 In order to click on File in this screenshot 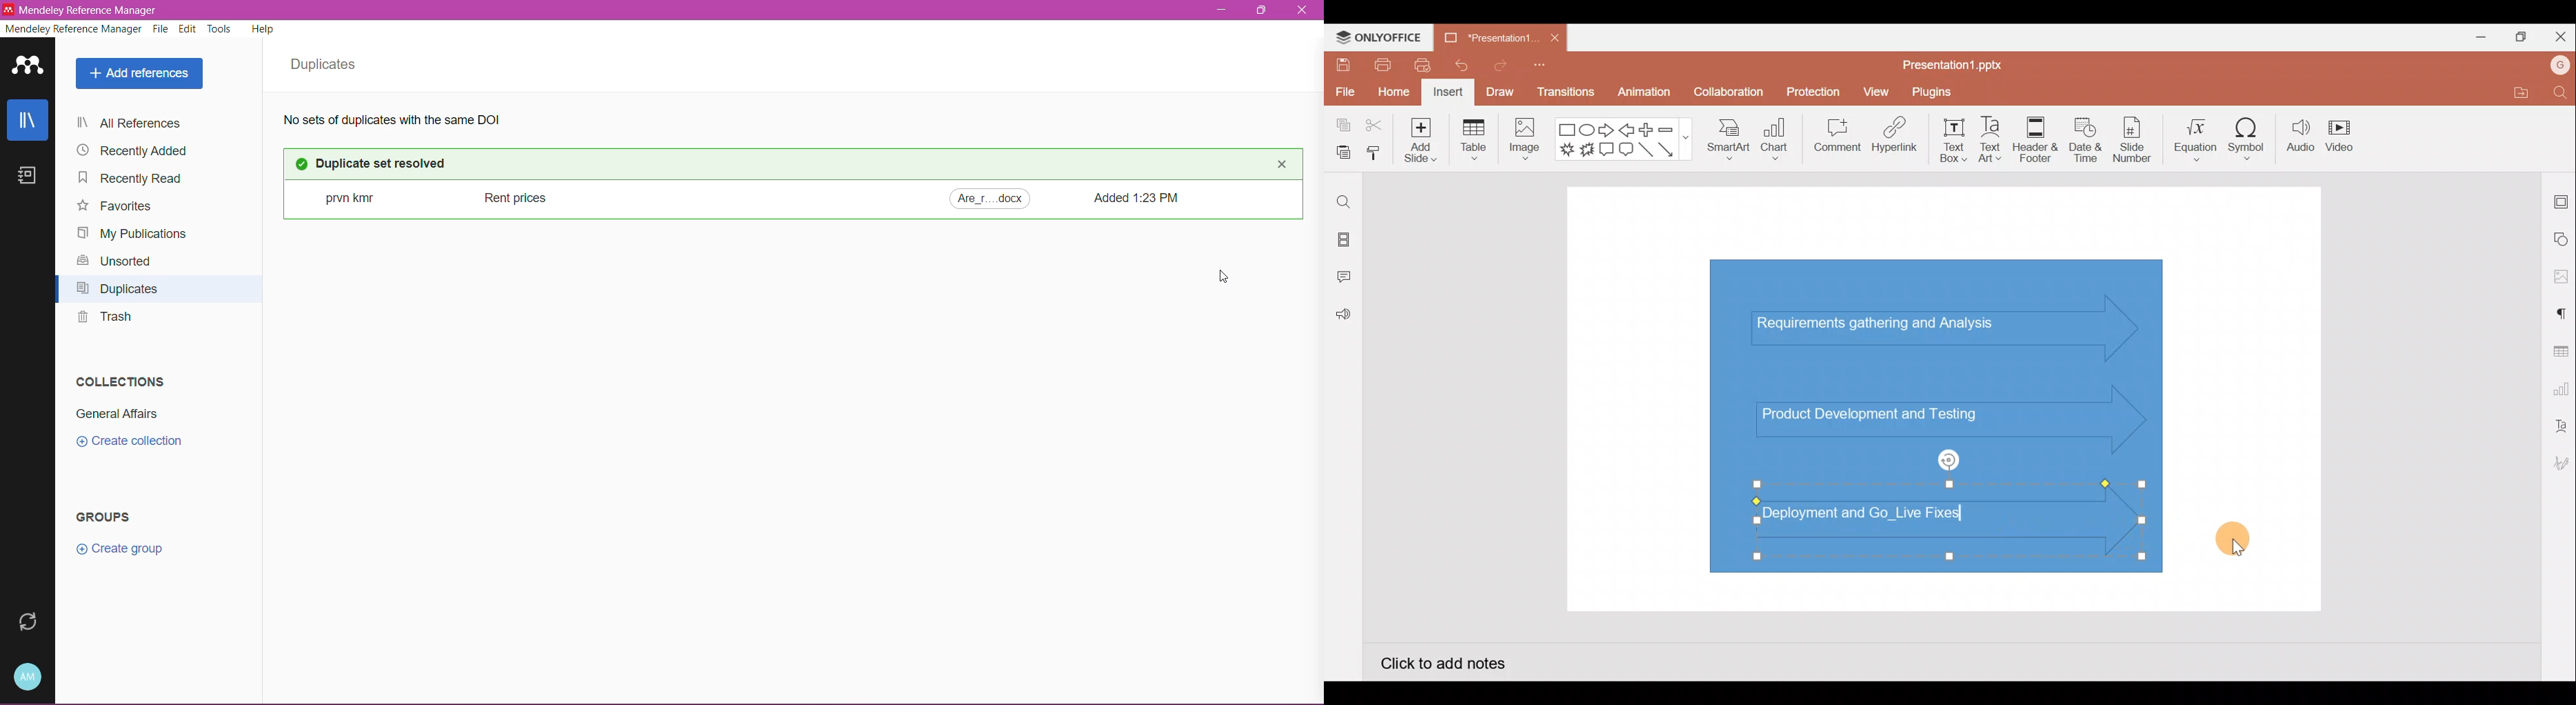, I will do `click(162, 30)`.